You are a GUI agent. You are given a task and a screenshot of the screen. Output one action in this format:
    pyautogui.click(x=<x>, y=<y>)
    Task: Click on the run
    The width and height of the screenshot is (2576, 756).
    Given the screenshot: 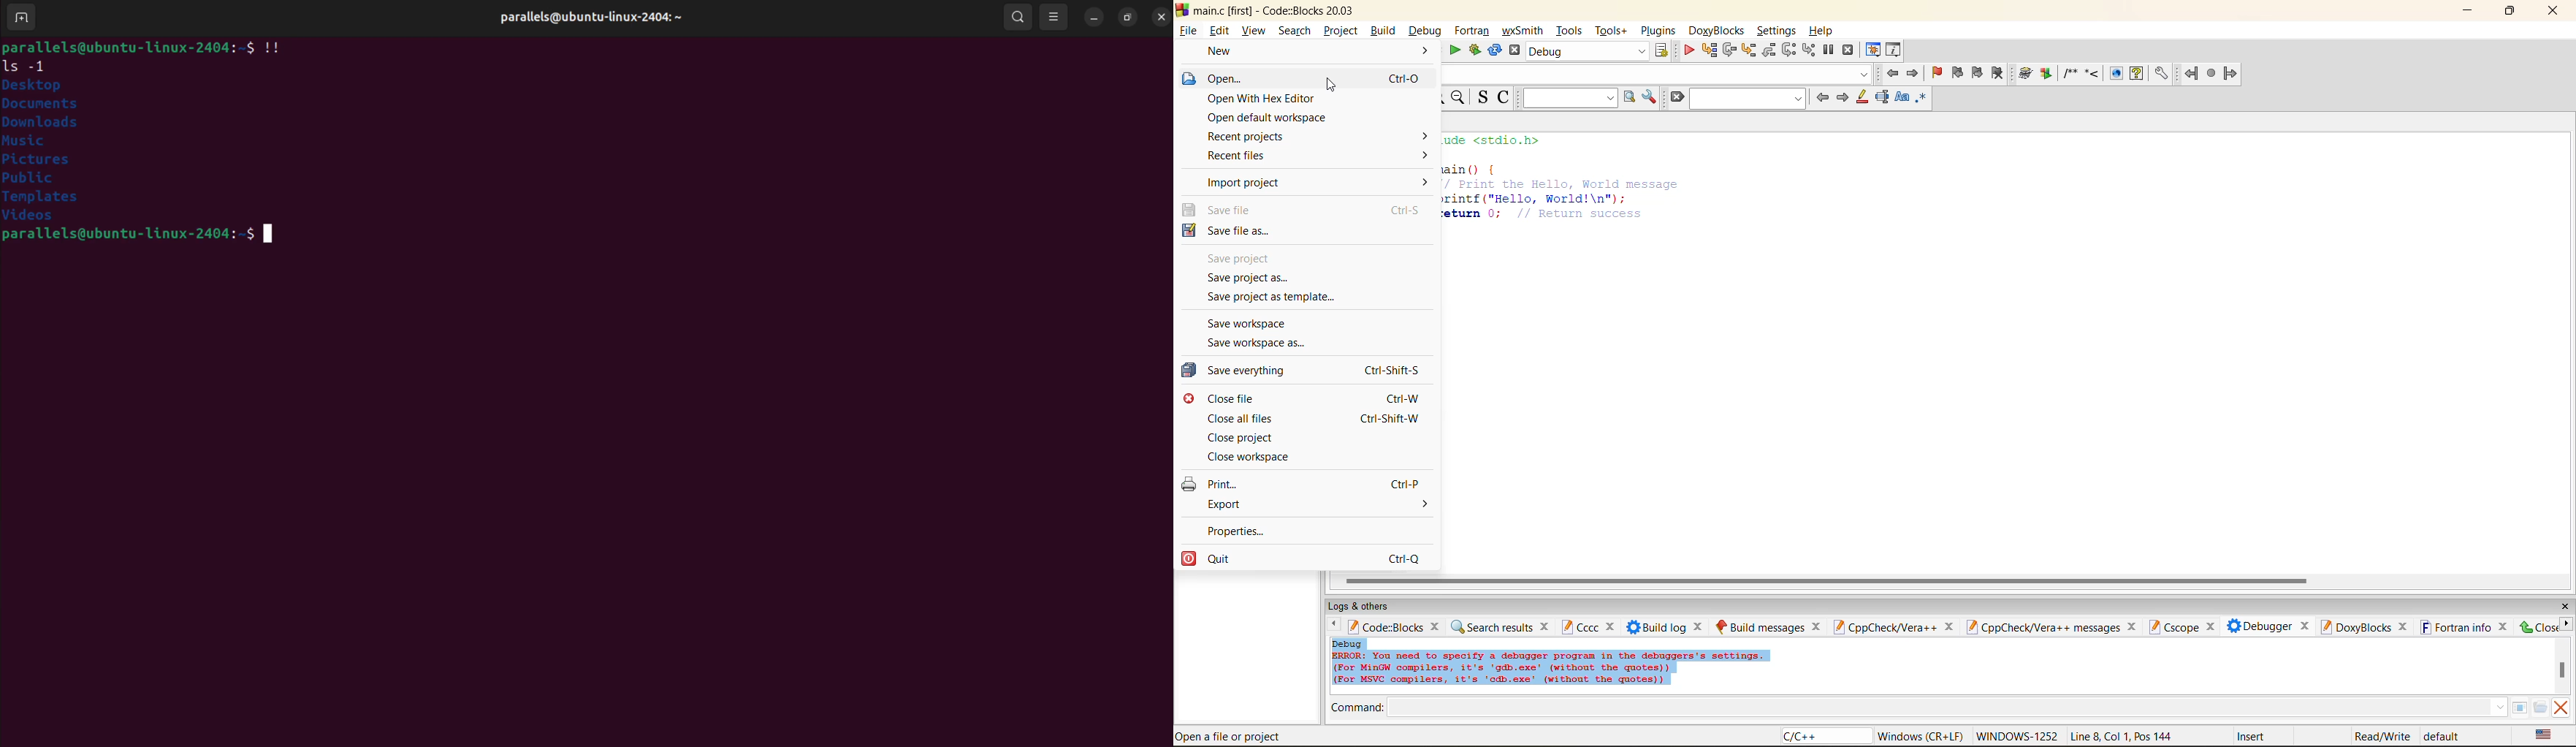 What is the action you would take?
    pyautogui.click(x=1455, y=50)
    